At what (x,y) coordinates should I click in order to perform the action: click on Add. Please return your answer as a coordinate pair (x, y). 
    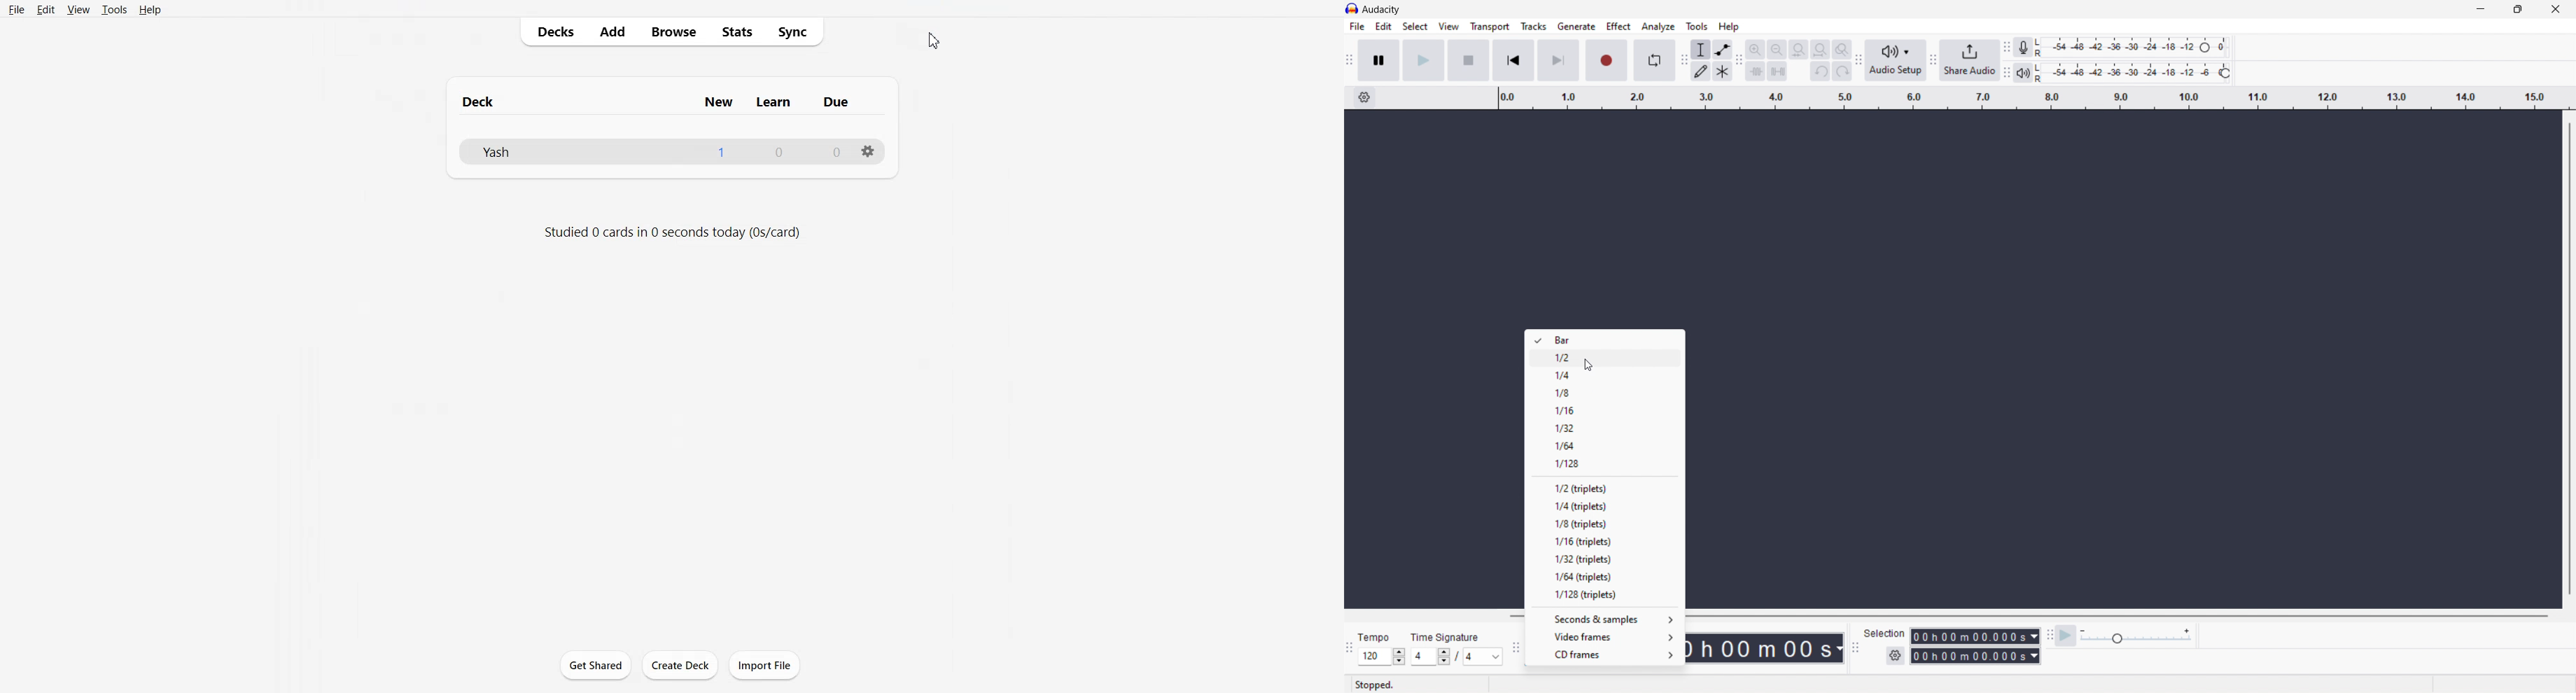
    Looking at the image, I should click on (611, 32).